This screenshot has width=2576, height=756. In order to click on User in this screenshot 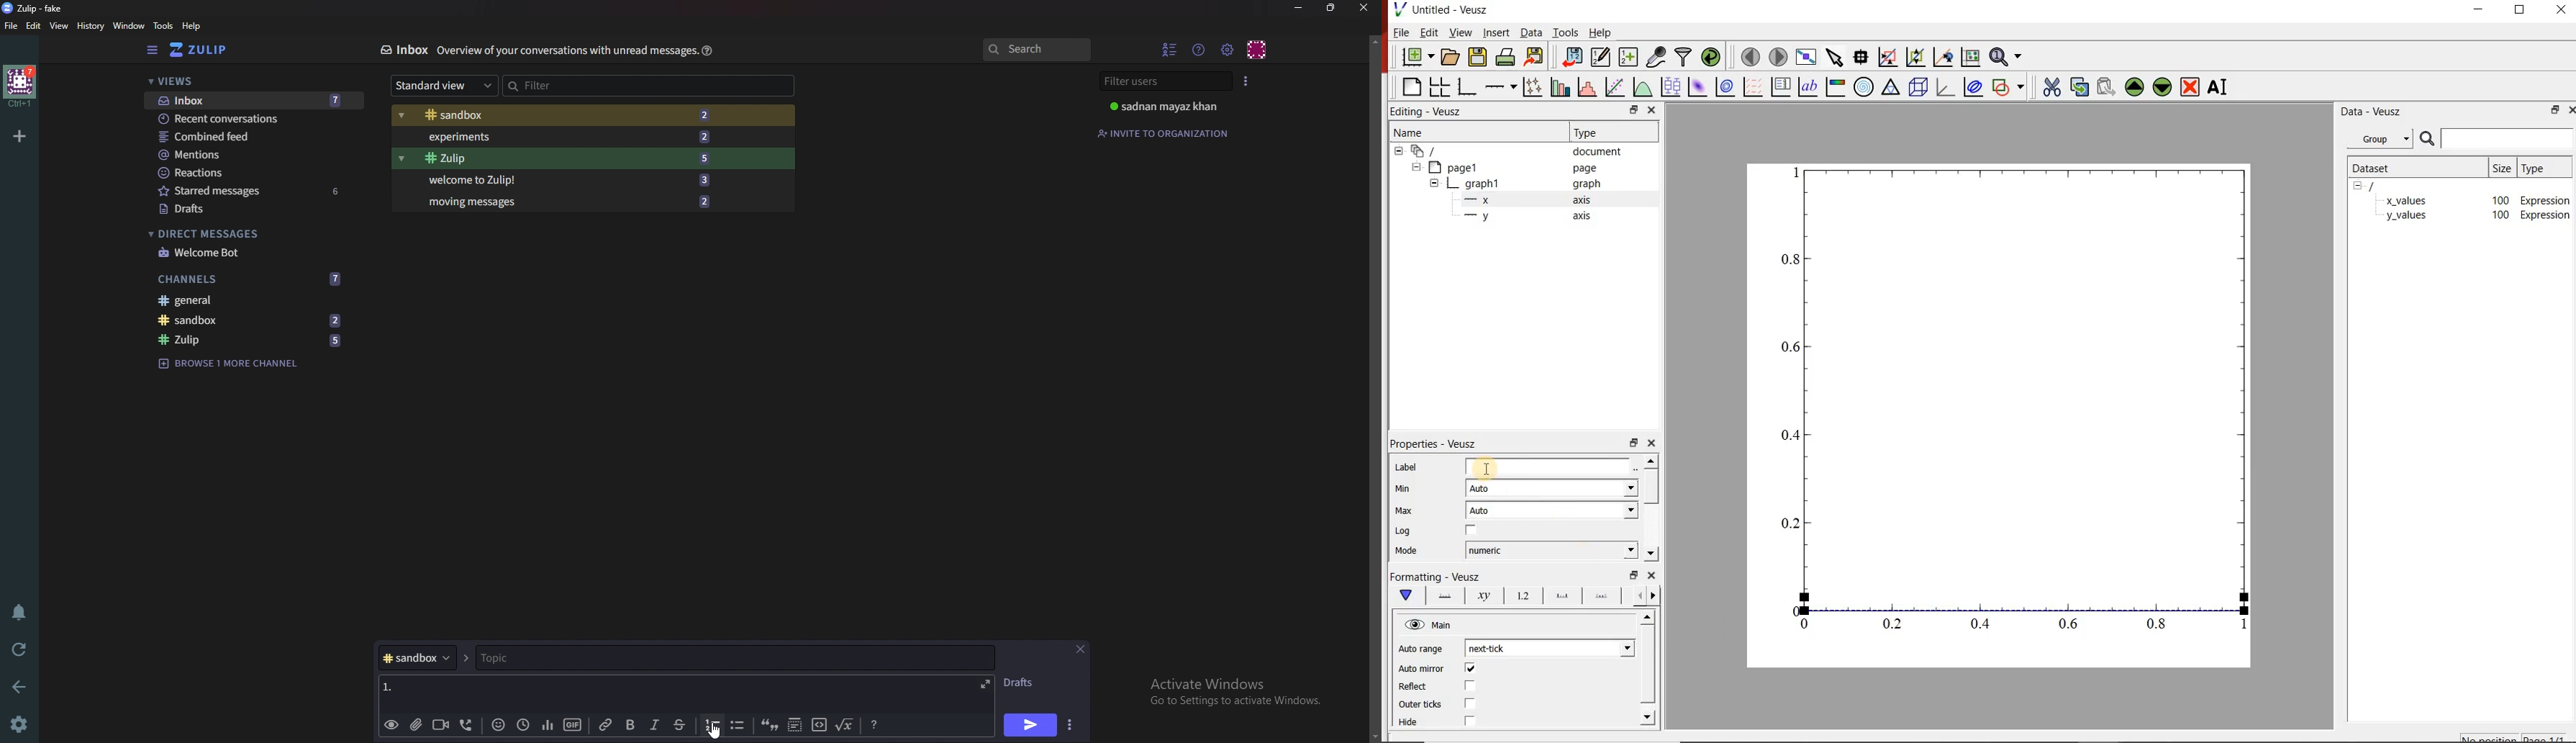, I will do `click(1167, 107)`.